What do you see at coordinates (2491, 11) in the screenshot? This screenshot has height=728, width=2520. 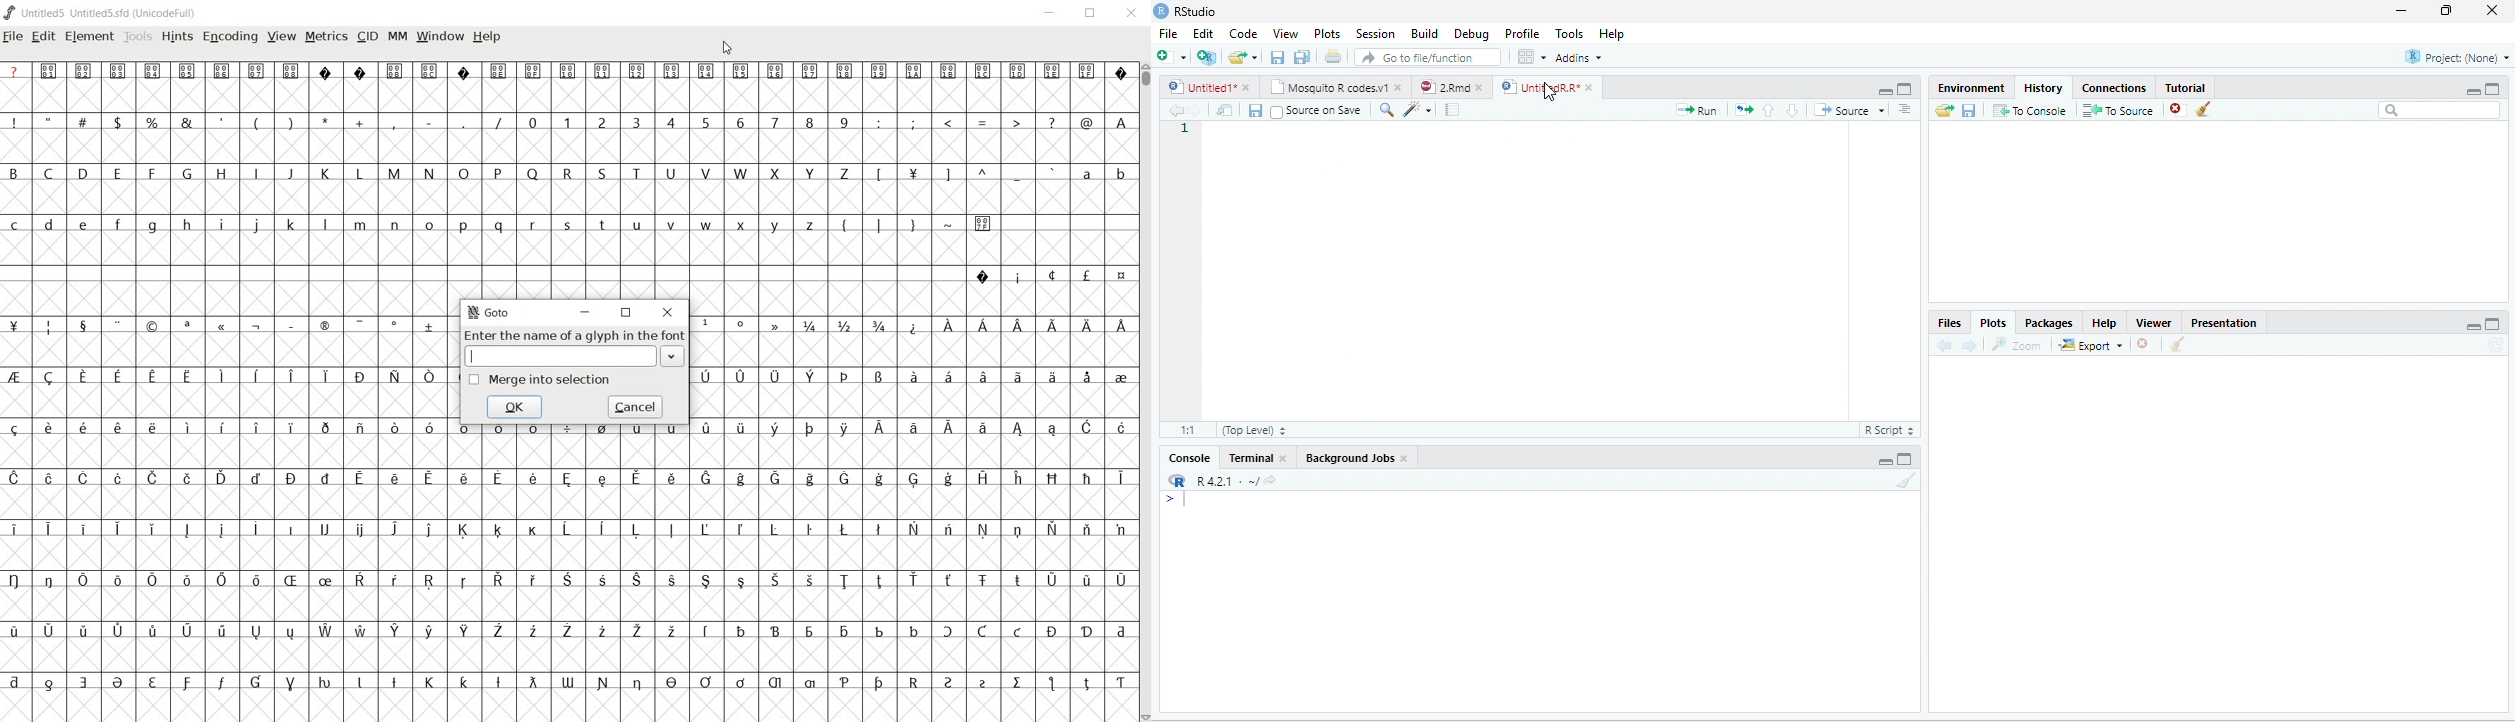 I see `close` at bounding box center [2491, 11].